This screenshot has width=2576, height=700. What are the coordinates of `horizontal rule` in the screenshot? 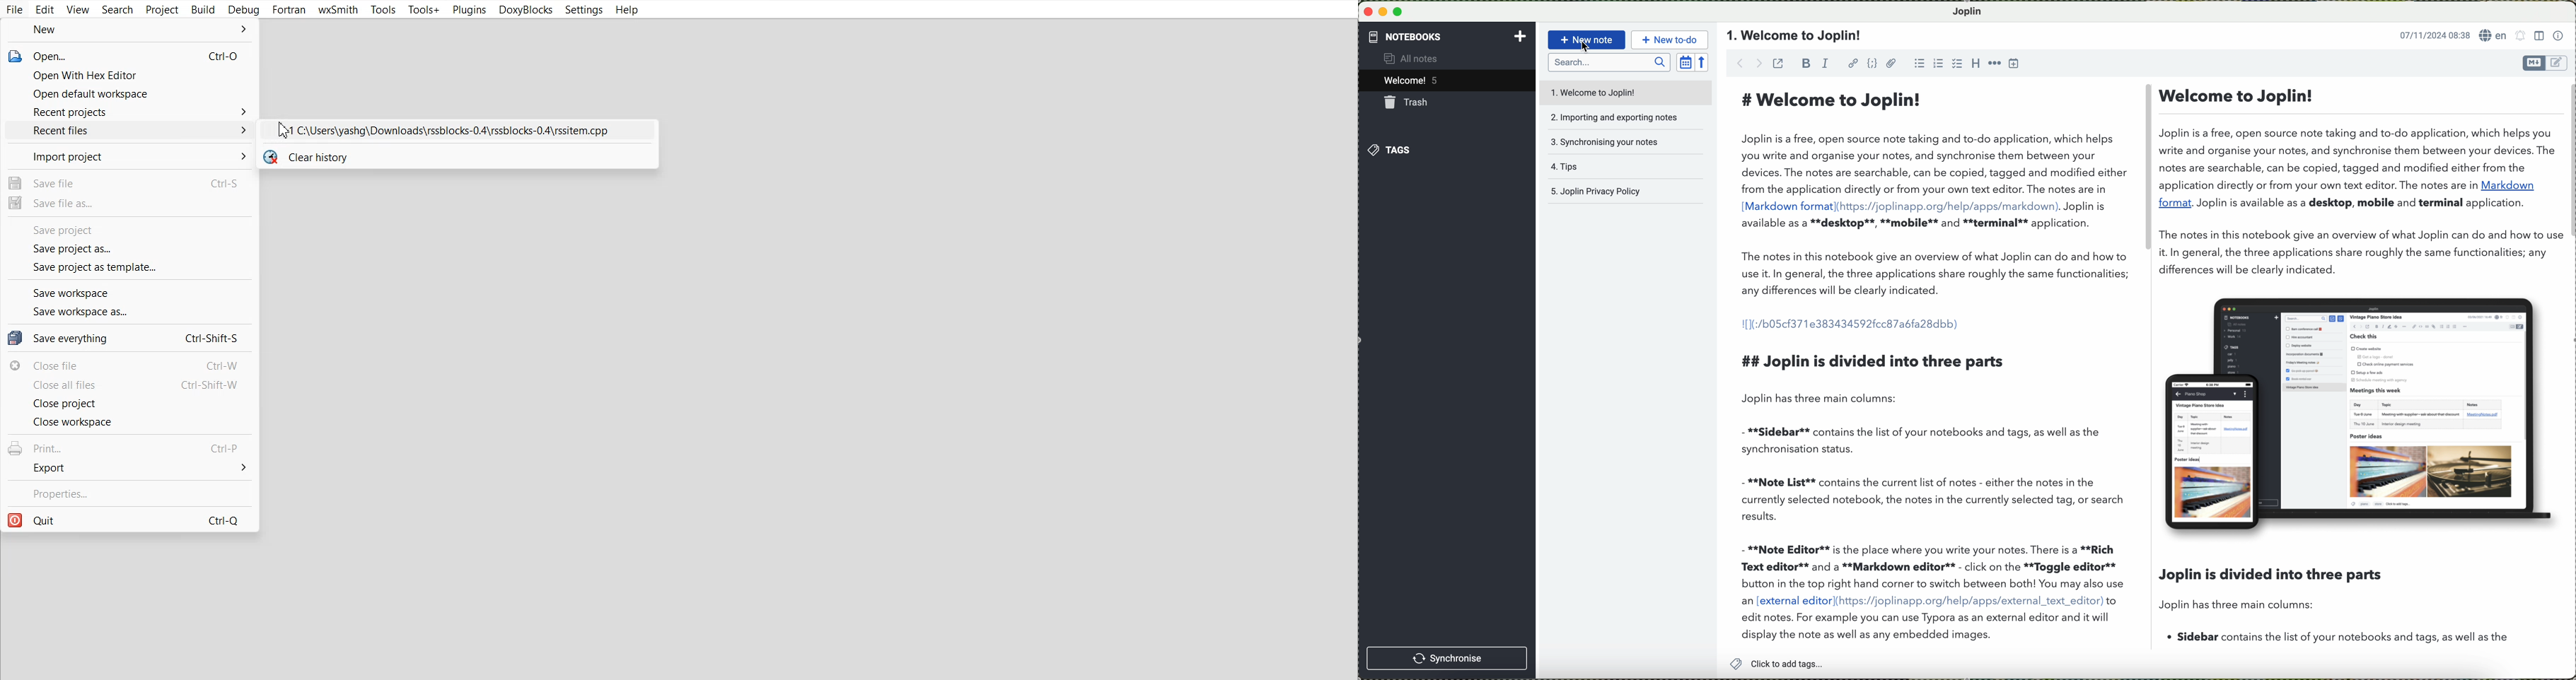 It's located at (1993, 63).